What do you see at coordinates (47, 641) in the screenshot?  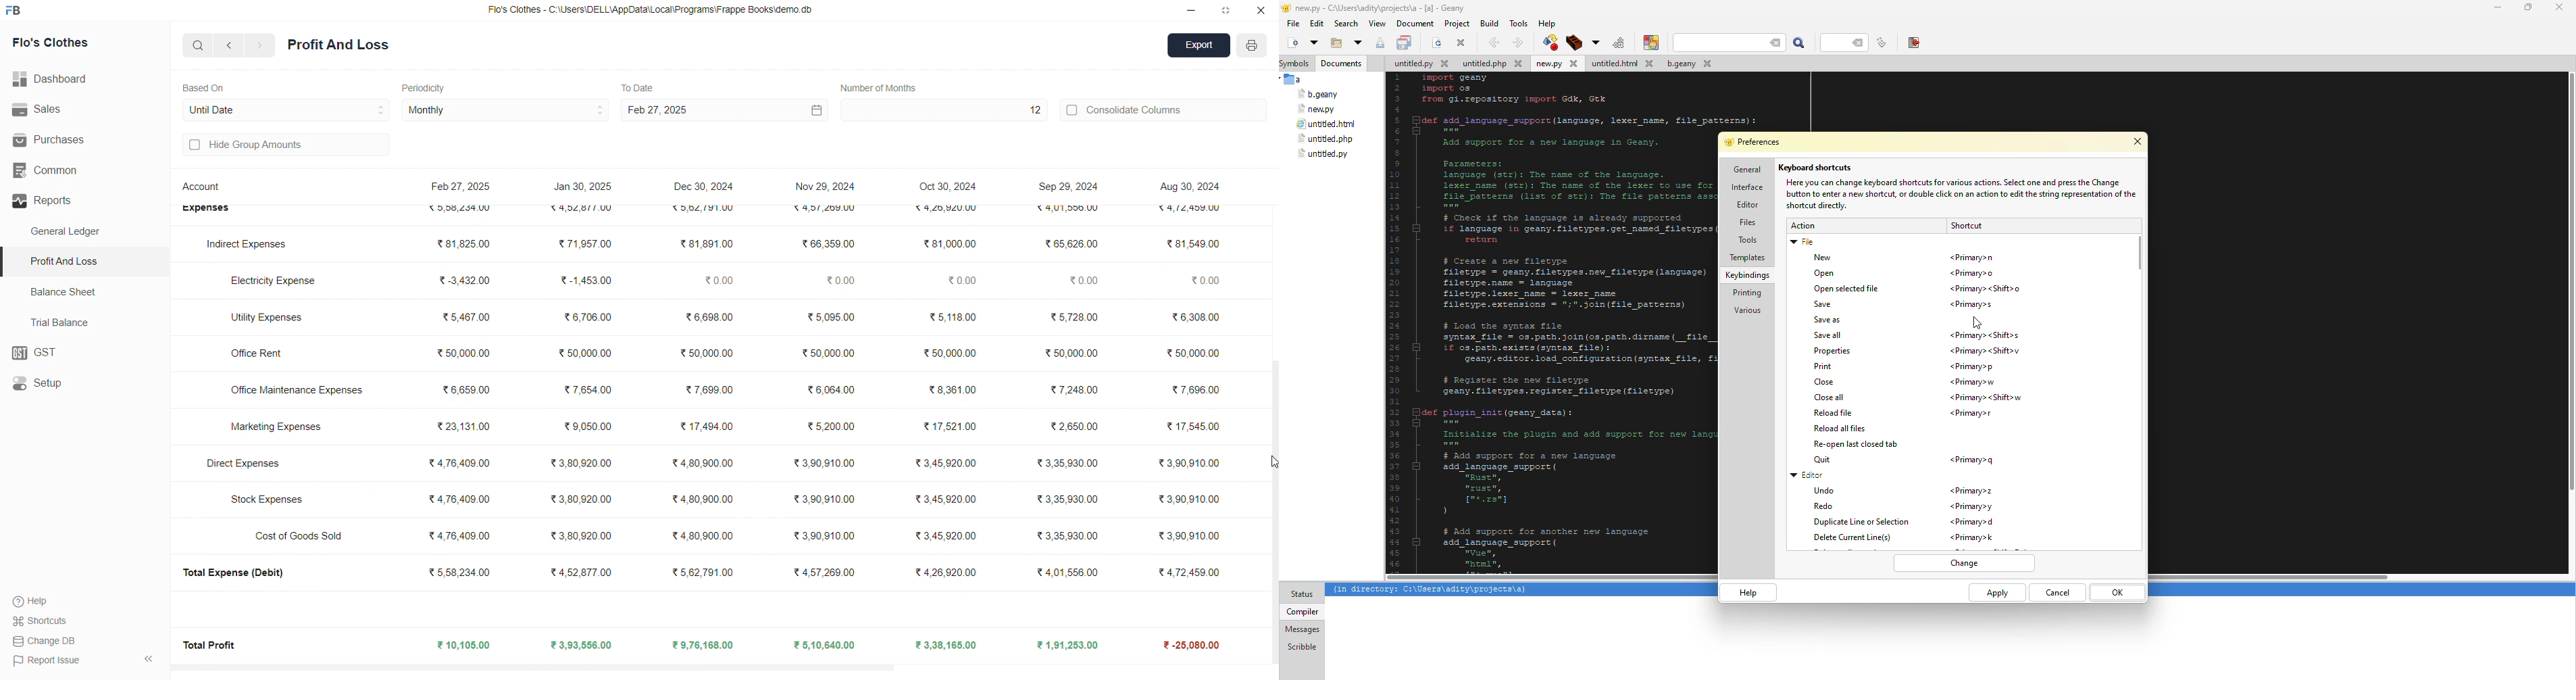 I see `Change DB` at bounding box center [47, 641].